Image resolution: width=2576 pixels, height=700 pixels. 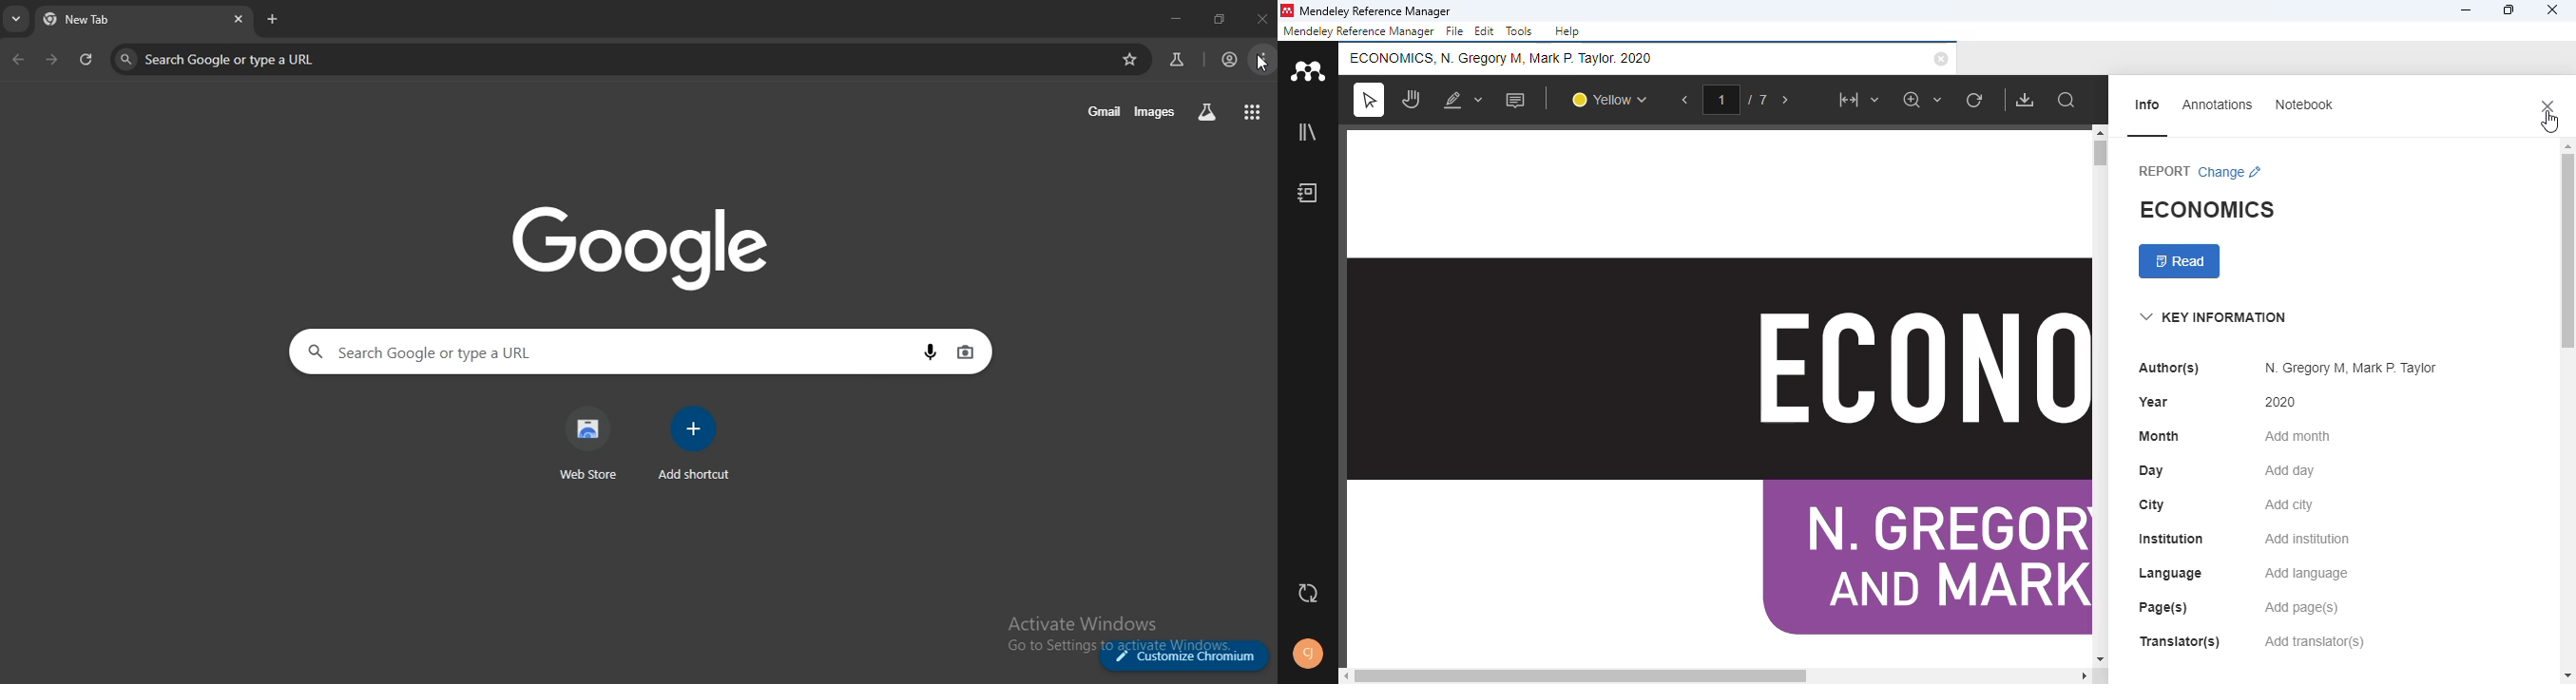 What do you see at coordinates (2152, 472) in the screenshot?
I see `day` at bounding box center [2152, 472].